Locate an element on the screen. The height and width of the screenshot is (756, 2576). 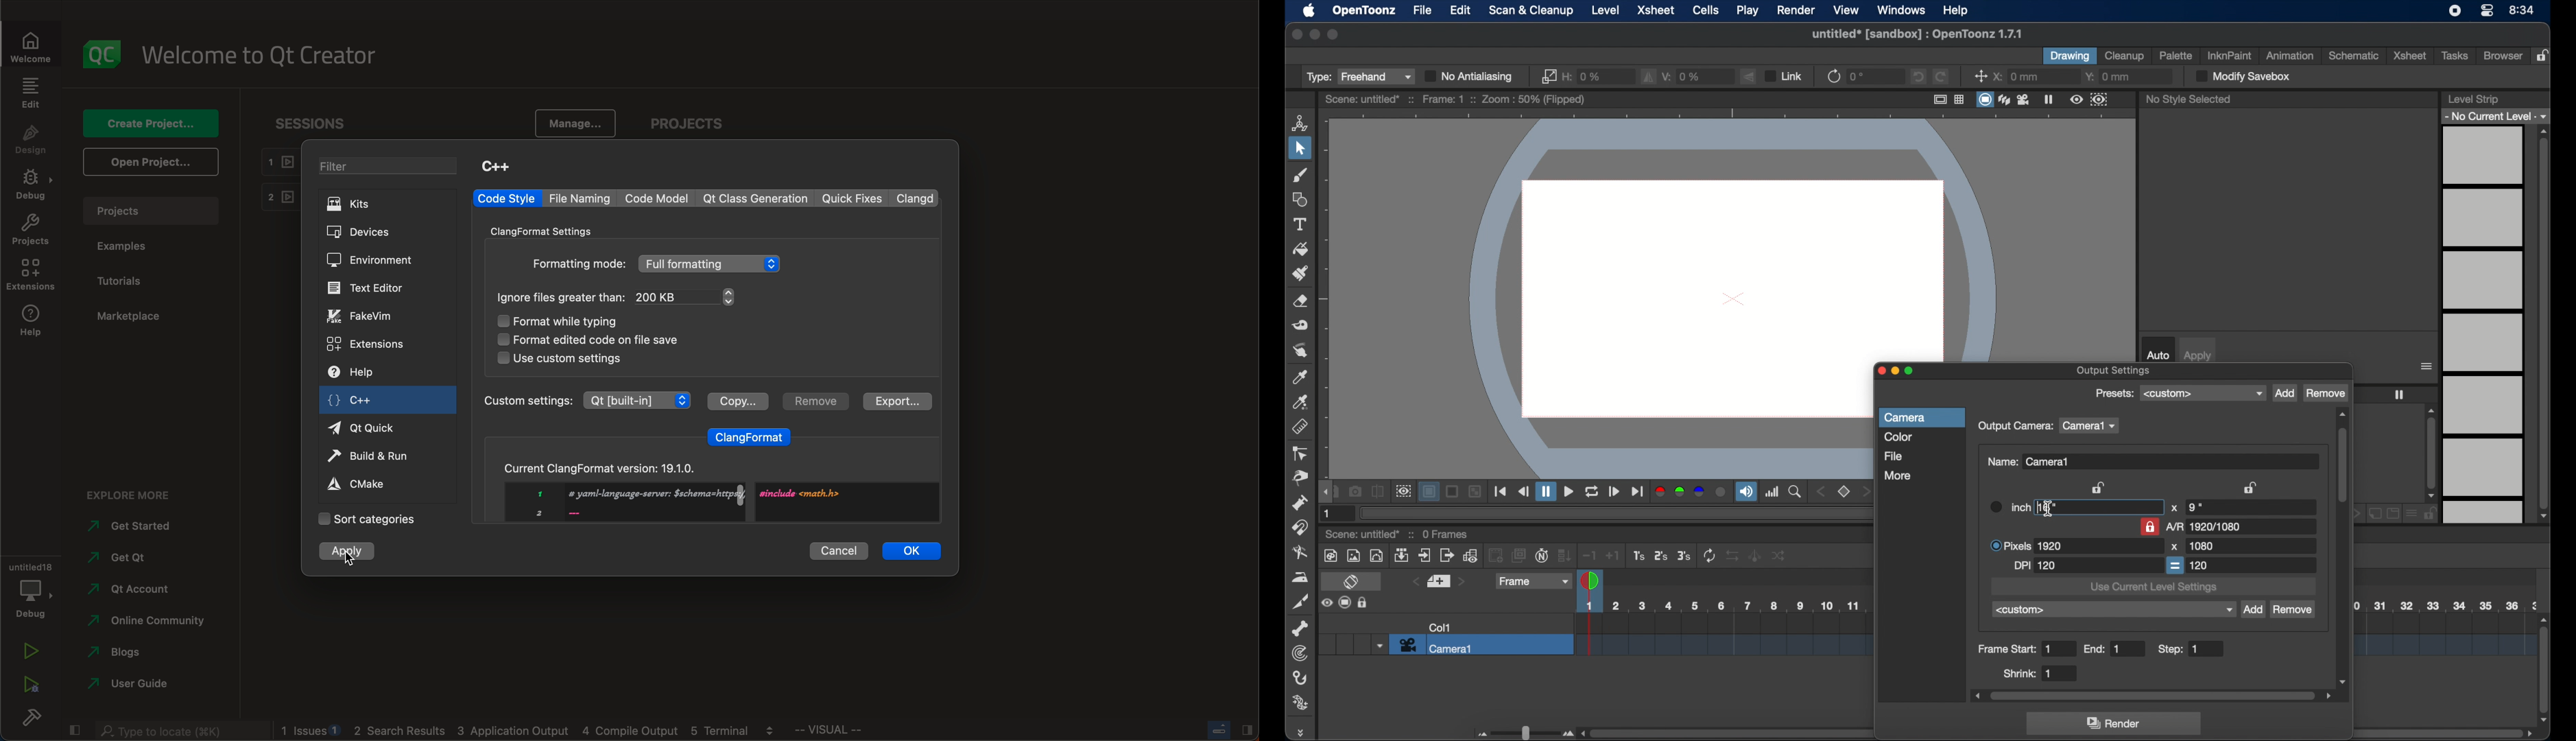
 is located at coordinates (1589, 554).